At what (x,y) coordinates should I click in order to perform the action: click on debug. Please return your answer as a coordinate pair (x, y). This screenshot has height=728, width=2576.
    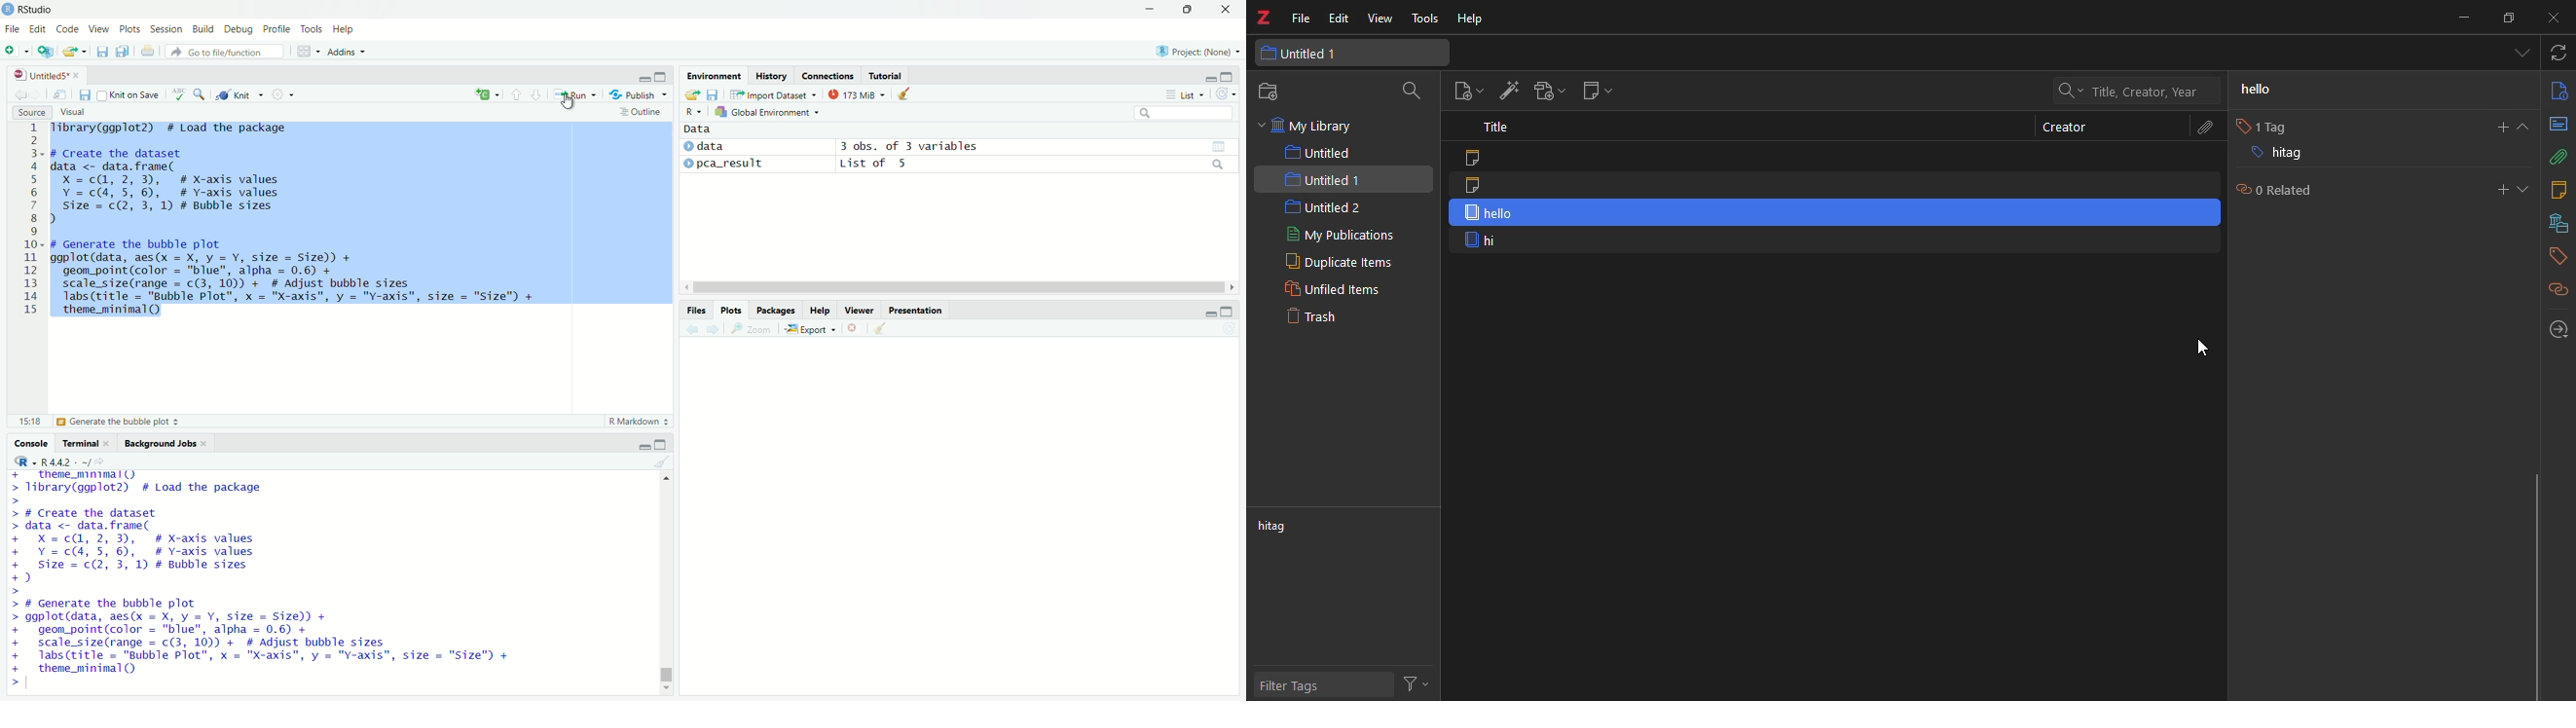
    Looking at the image, I should click on (239, 30).